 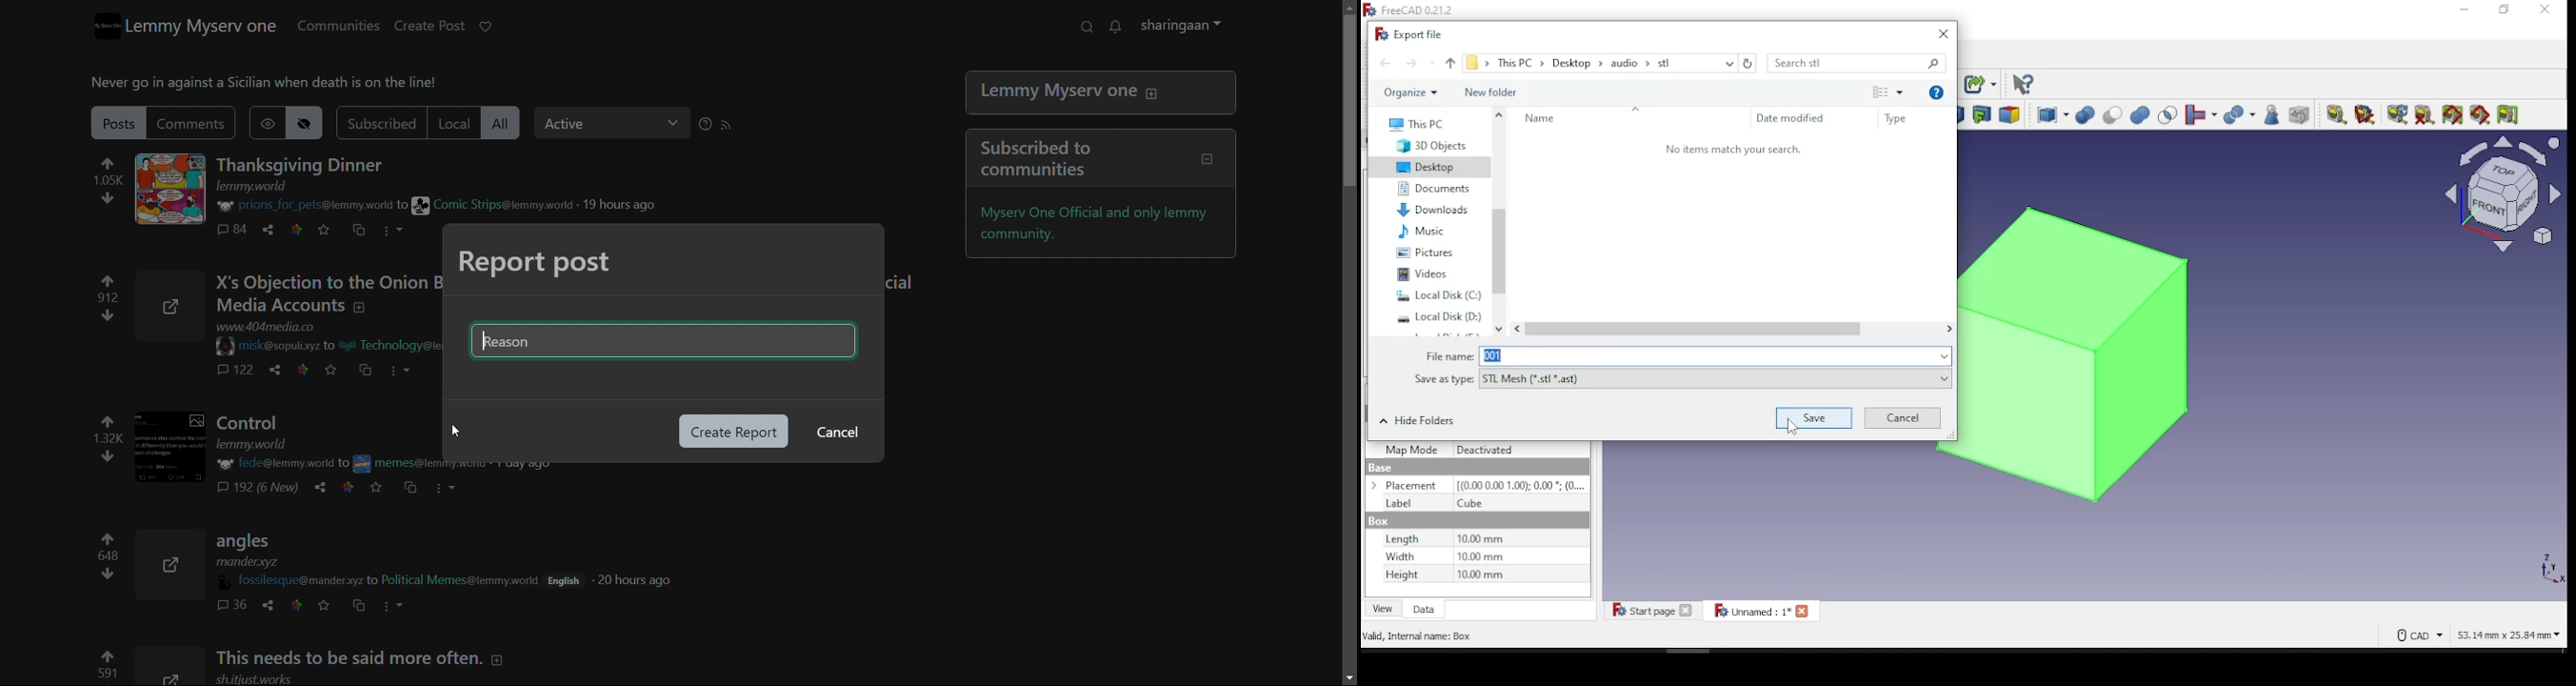 What do you see at coordinates (2085, 116) in the screenshot?
I see `boolean` at bounding box center [2085, 116].